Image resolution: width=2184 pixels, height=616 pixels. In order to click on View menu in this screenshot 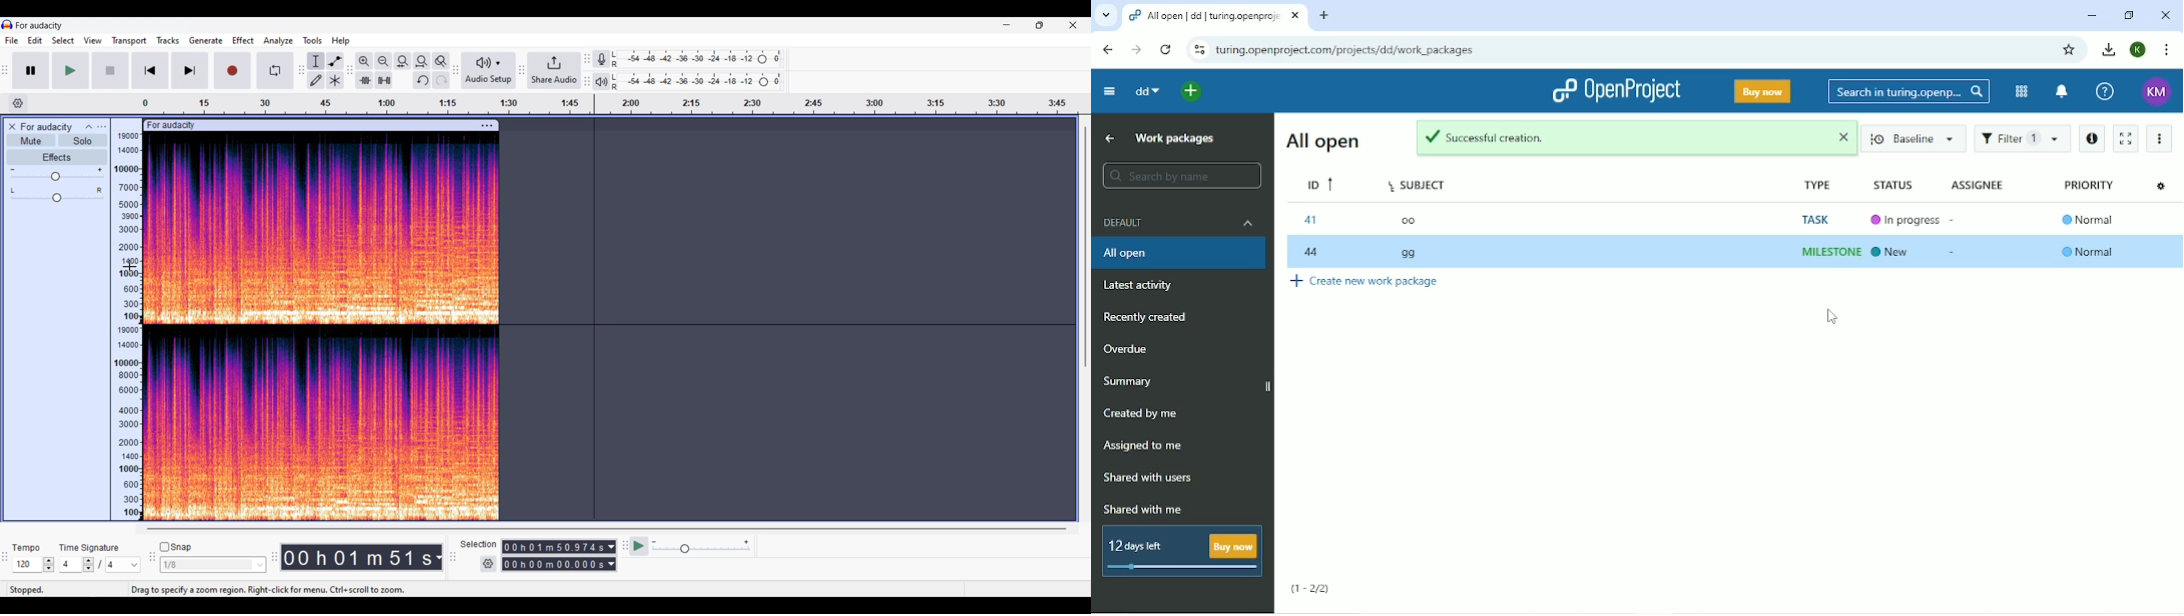, I will do `click(93, 40)`.